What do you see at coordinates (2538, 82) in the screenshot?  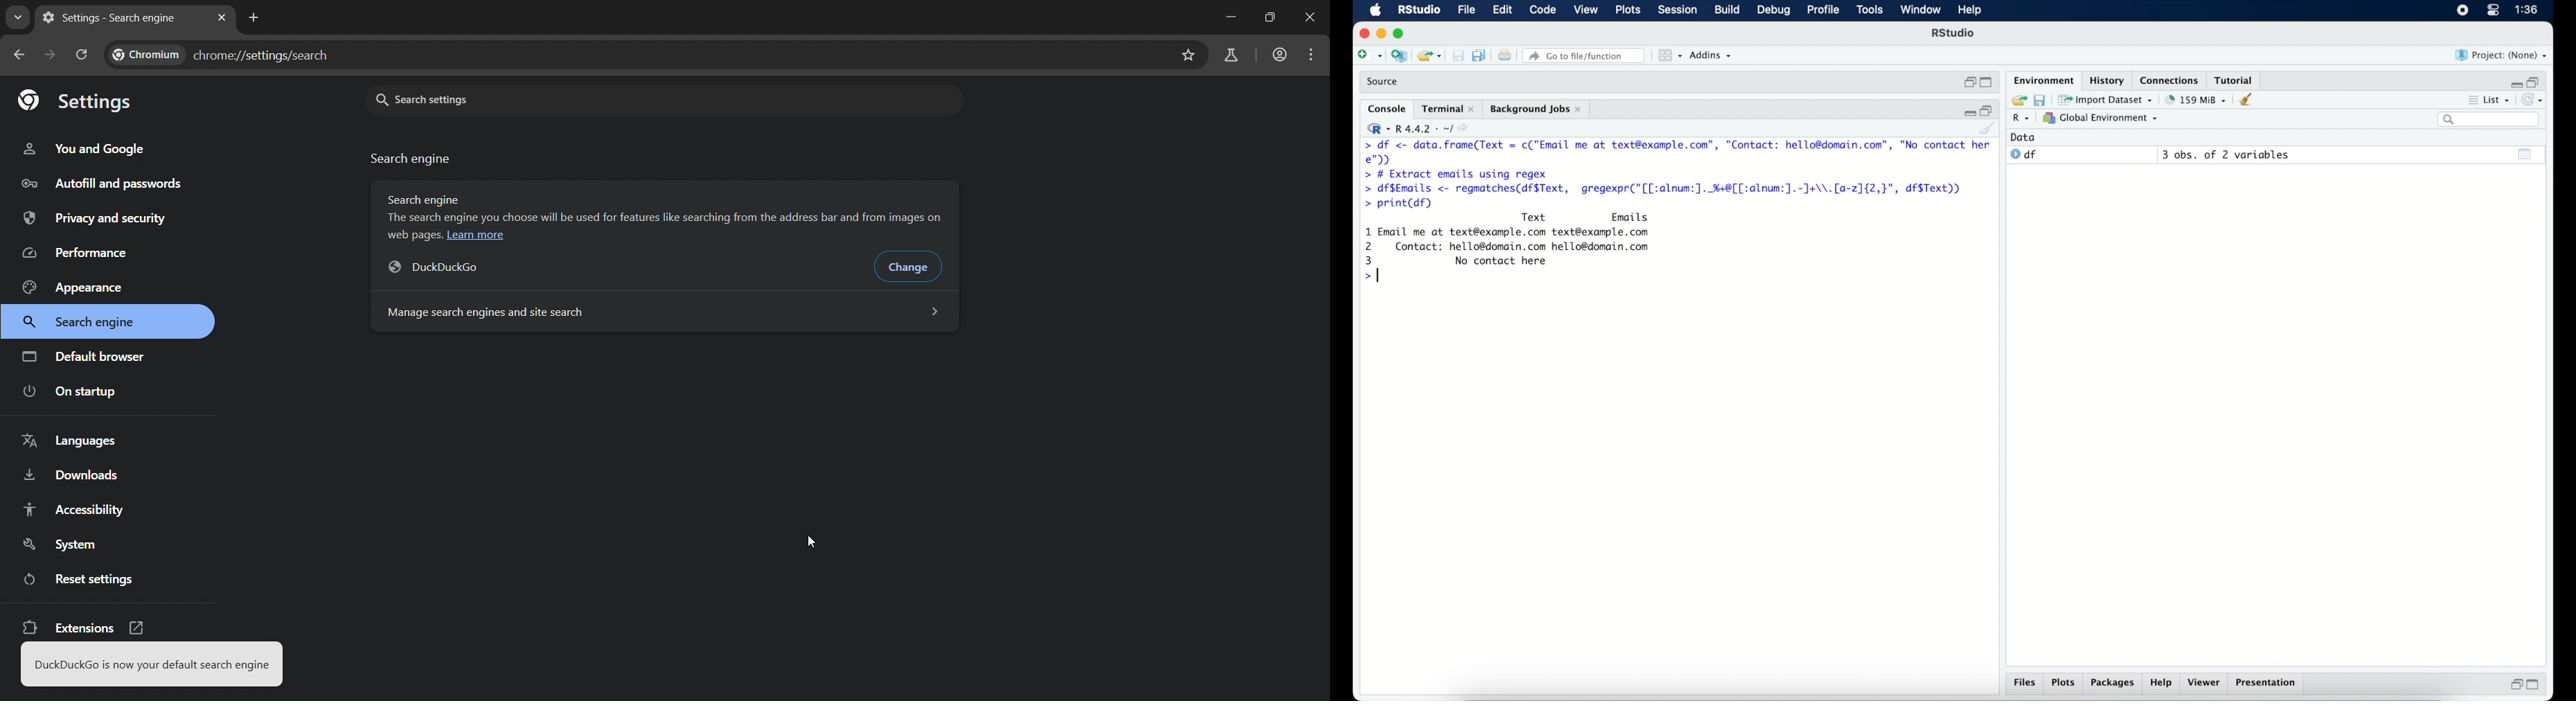 I see `restore down` at bounding box center [2538, 82].